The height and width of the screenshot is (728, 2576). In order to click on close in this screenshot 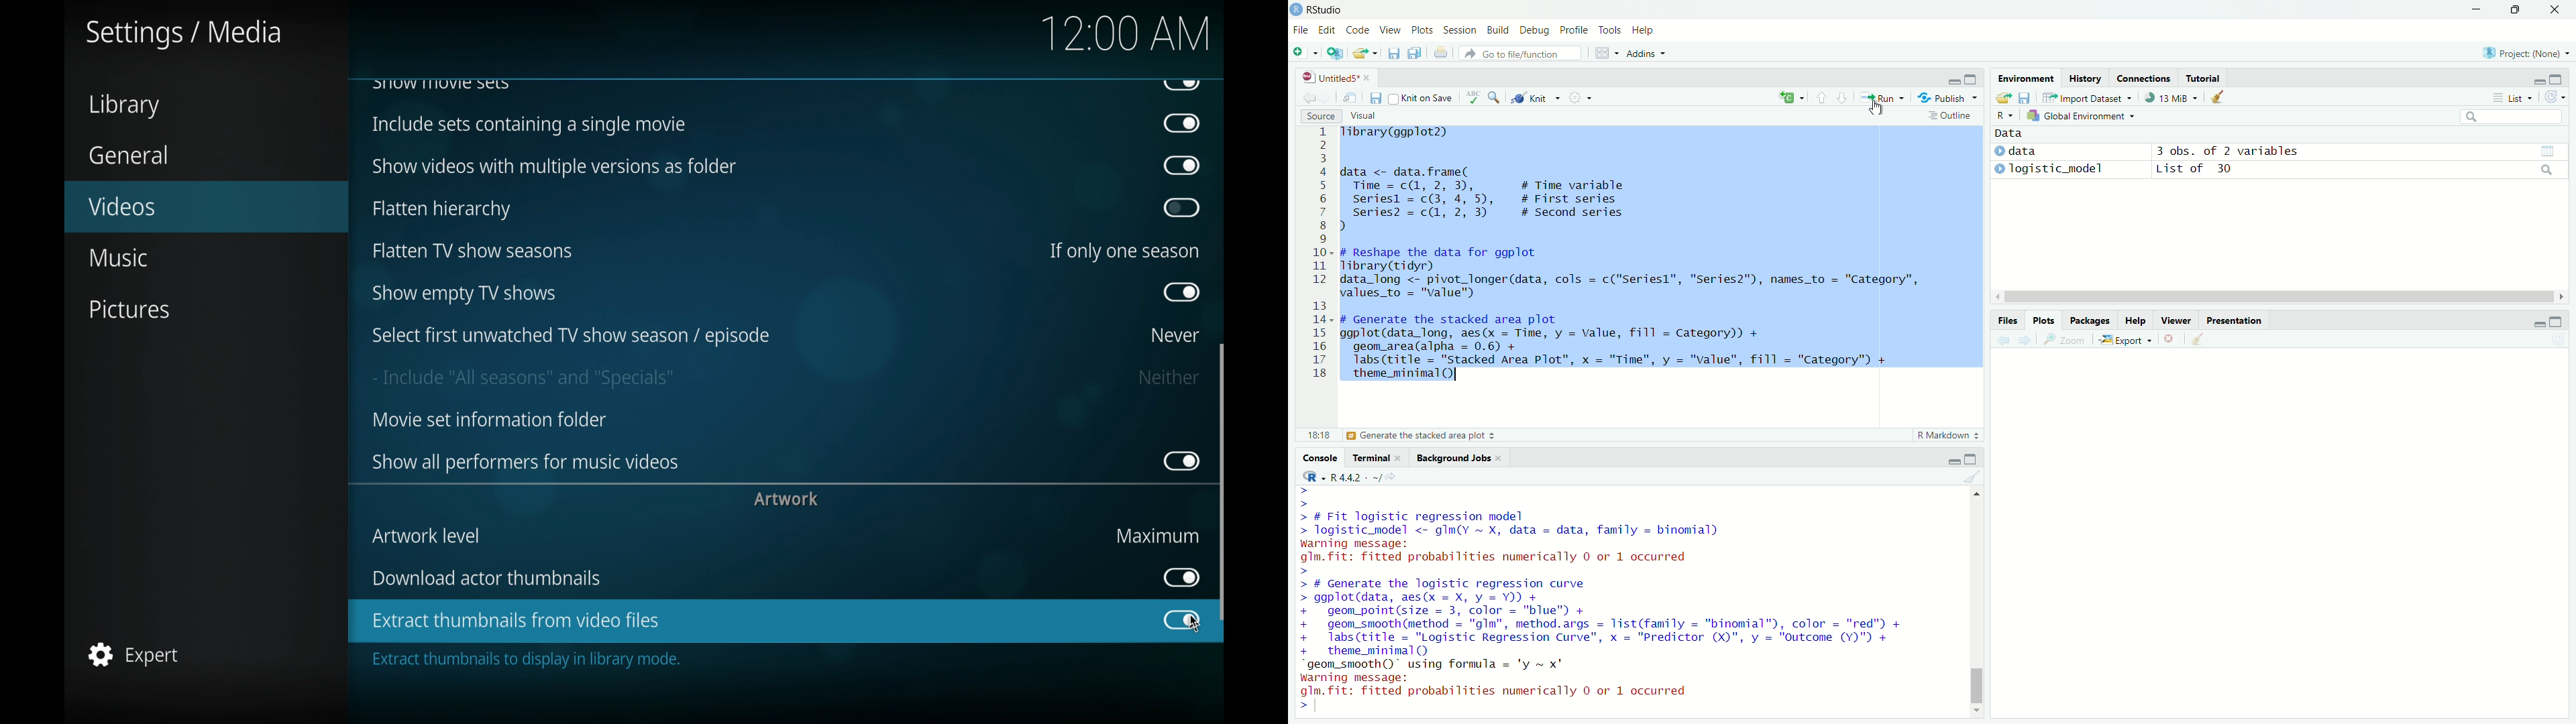, I will do `click(2169, 339)`.